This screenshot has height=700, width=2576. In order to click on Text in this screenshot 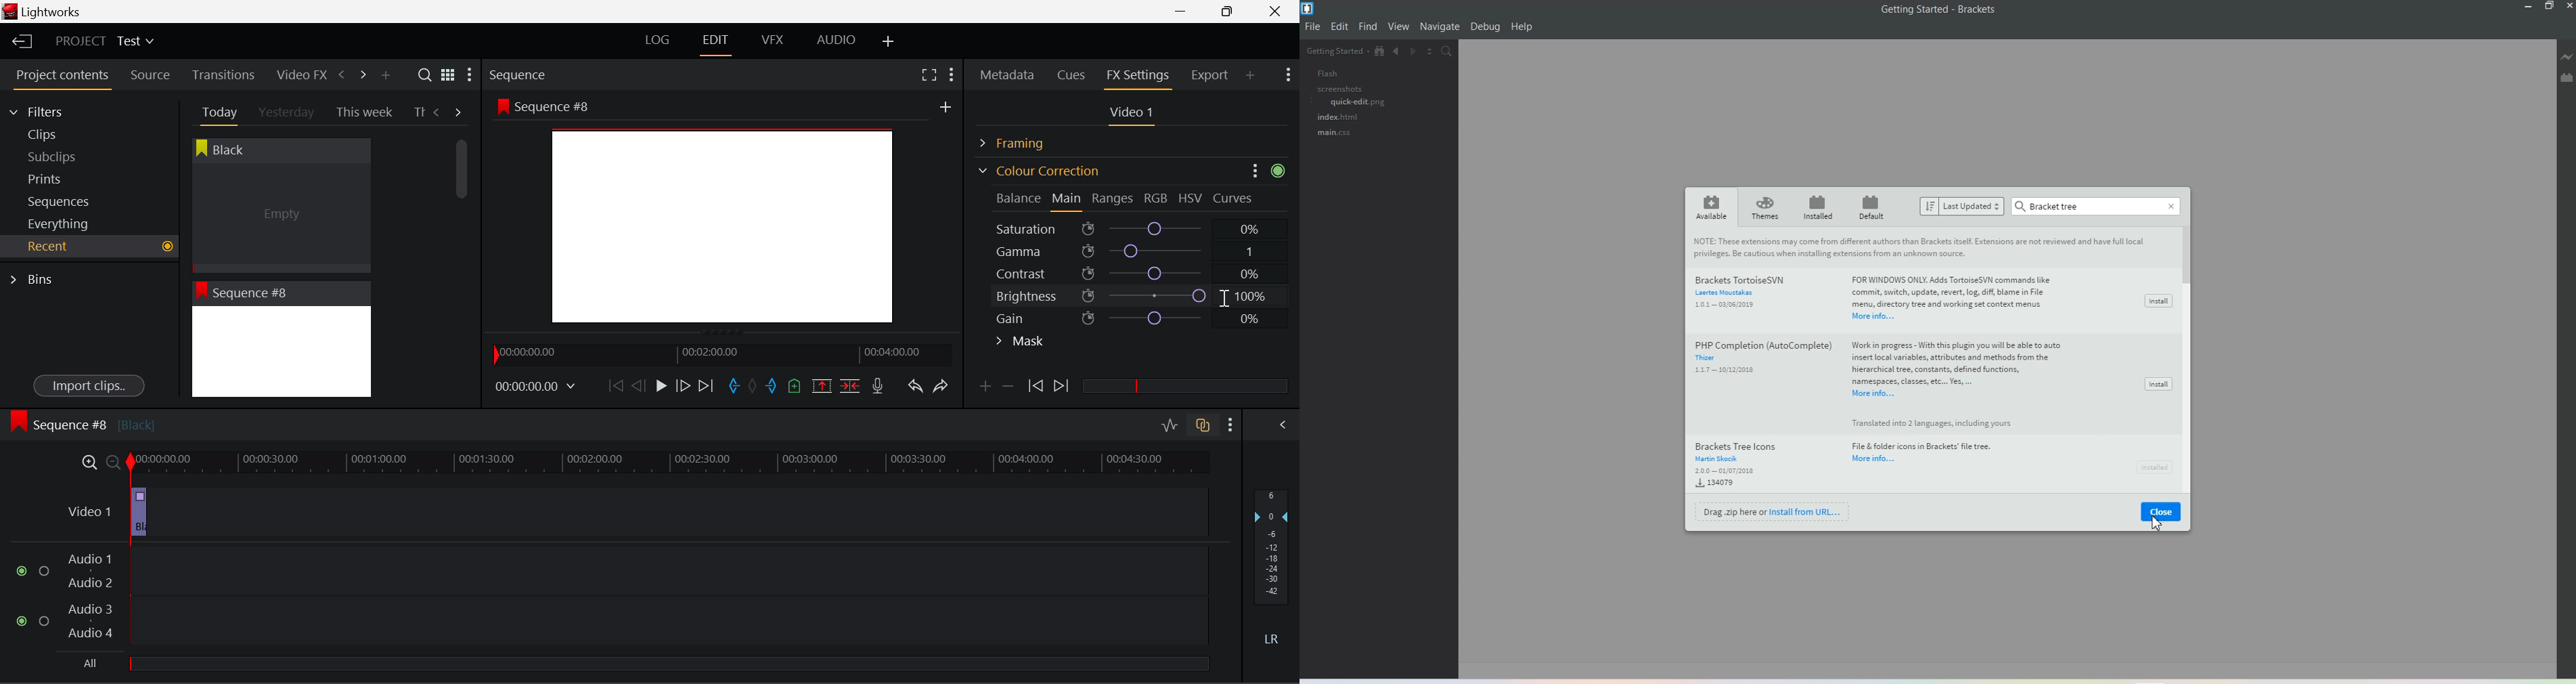, I will do `click(2050, 206)`.